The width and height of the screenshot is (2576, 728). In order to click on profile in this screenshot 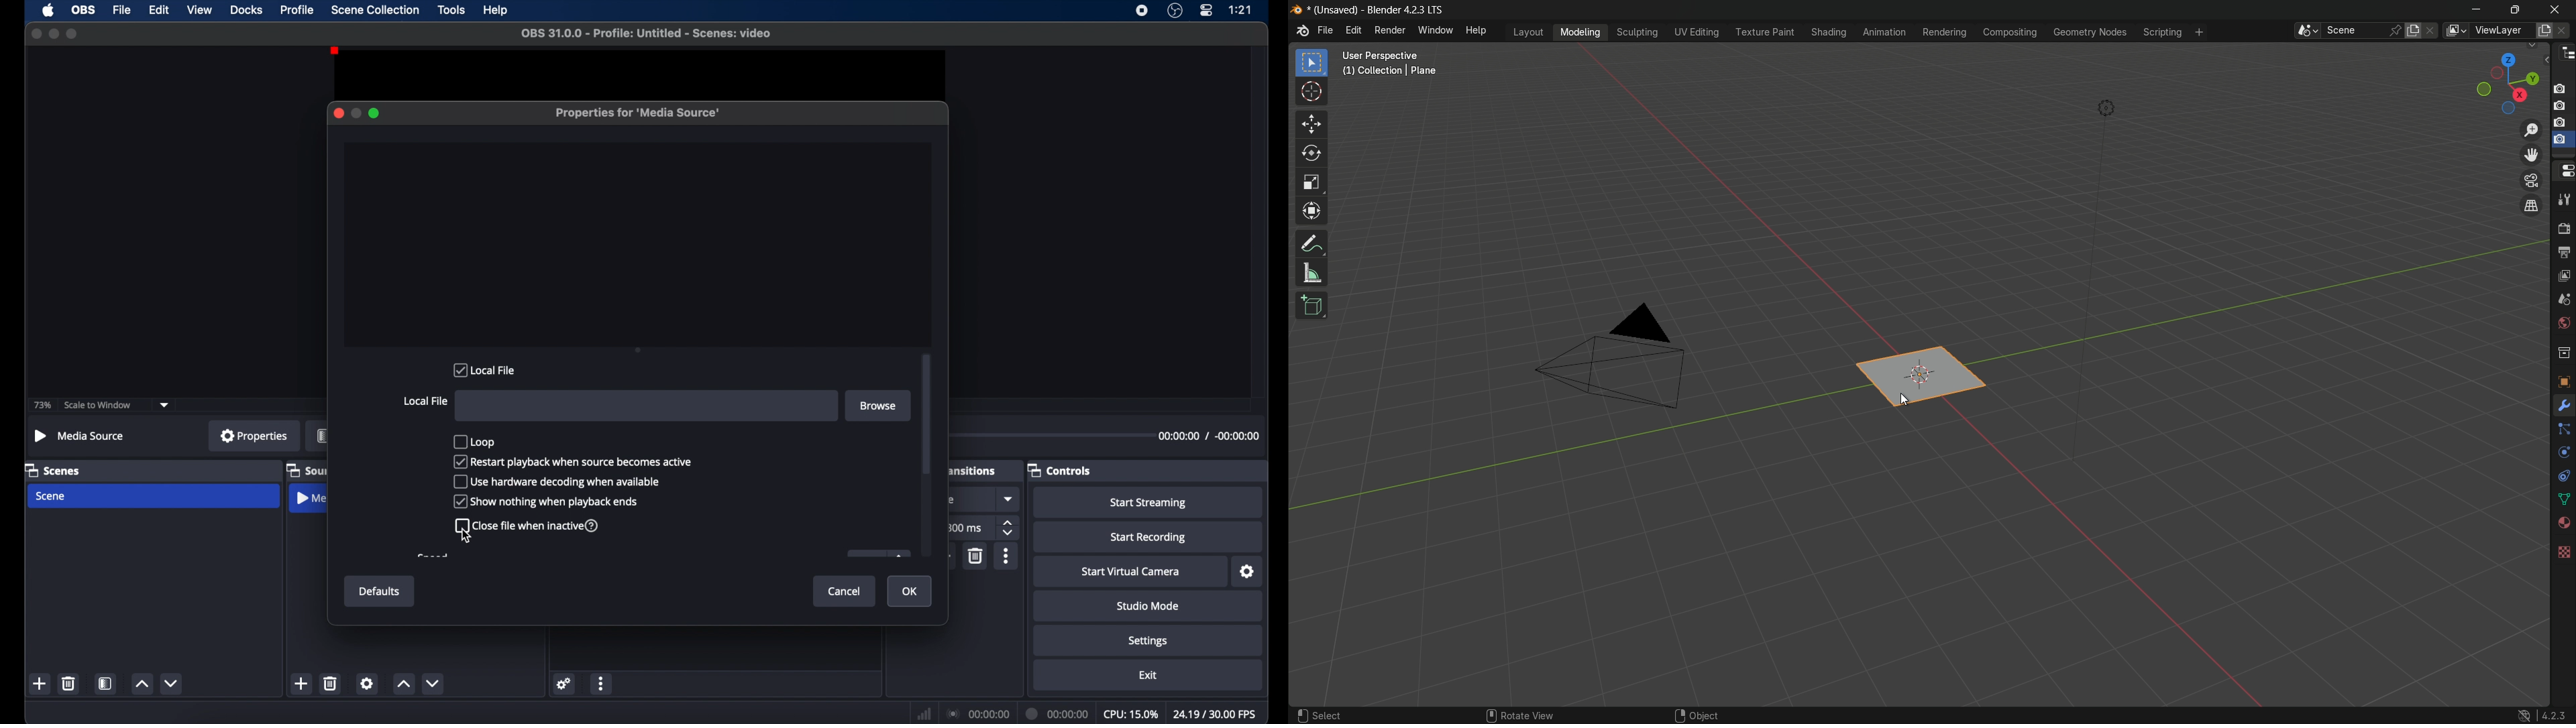, I will do `click(298, 10)`.